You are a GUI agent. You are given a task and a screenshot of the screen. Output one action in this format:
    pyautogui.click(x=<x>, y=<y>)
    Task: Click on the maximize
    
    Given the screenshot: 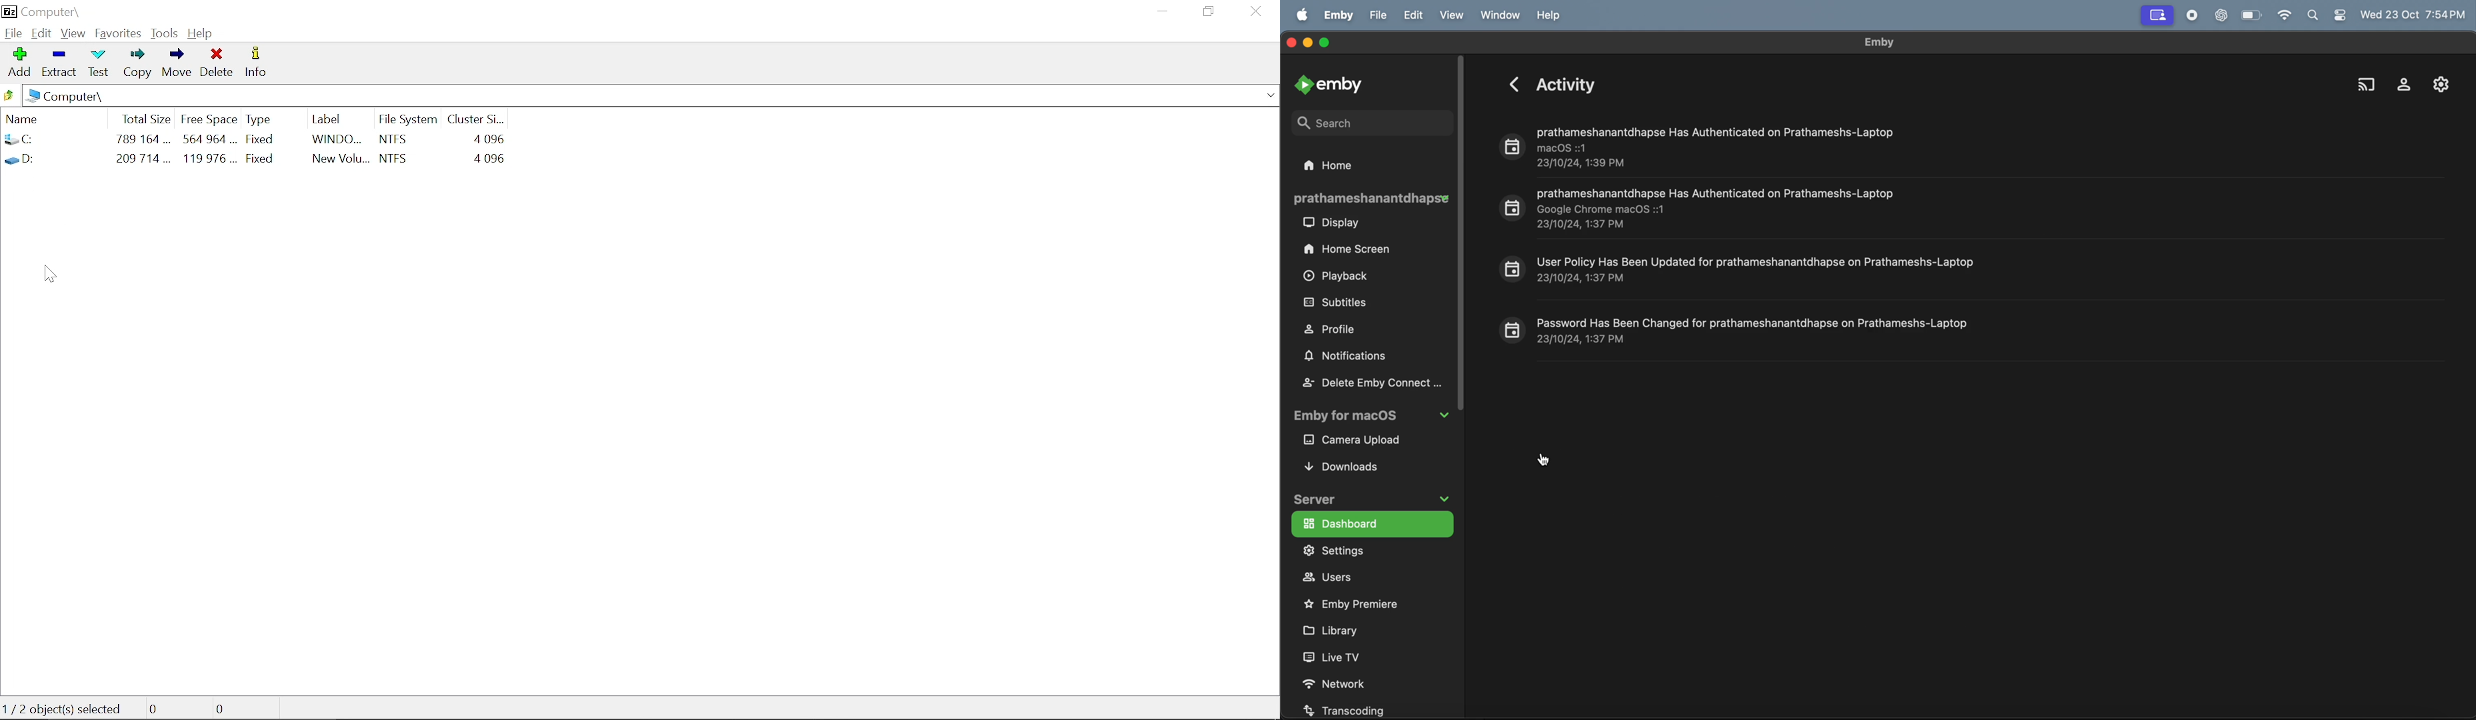 What is the action you would take?
    pyautogui.click(x=1326, y=43)
    